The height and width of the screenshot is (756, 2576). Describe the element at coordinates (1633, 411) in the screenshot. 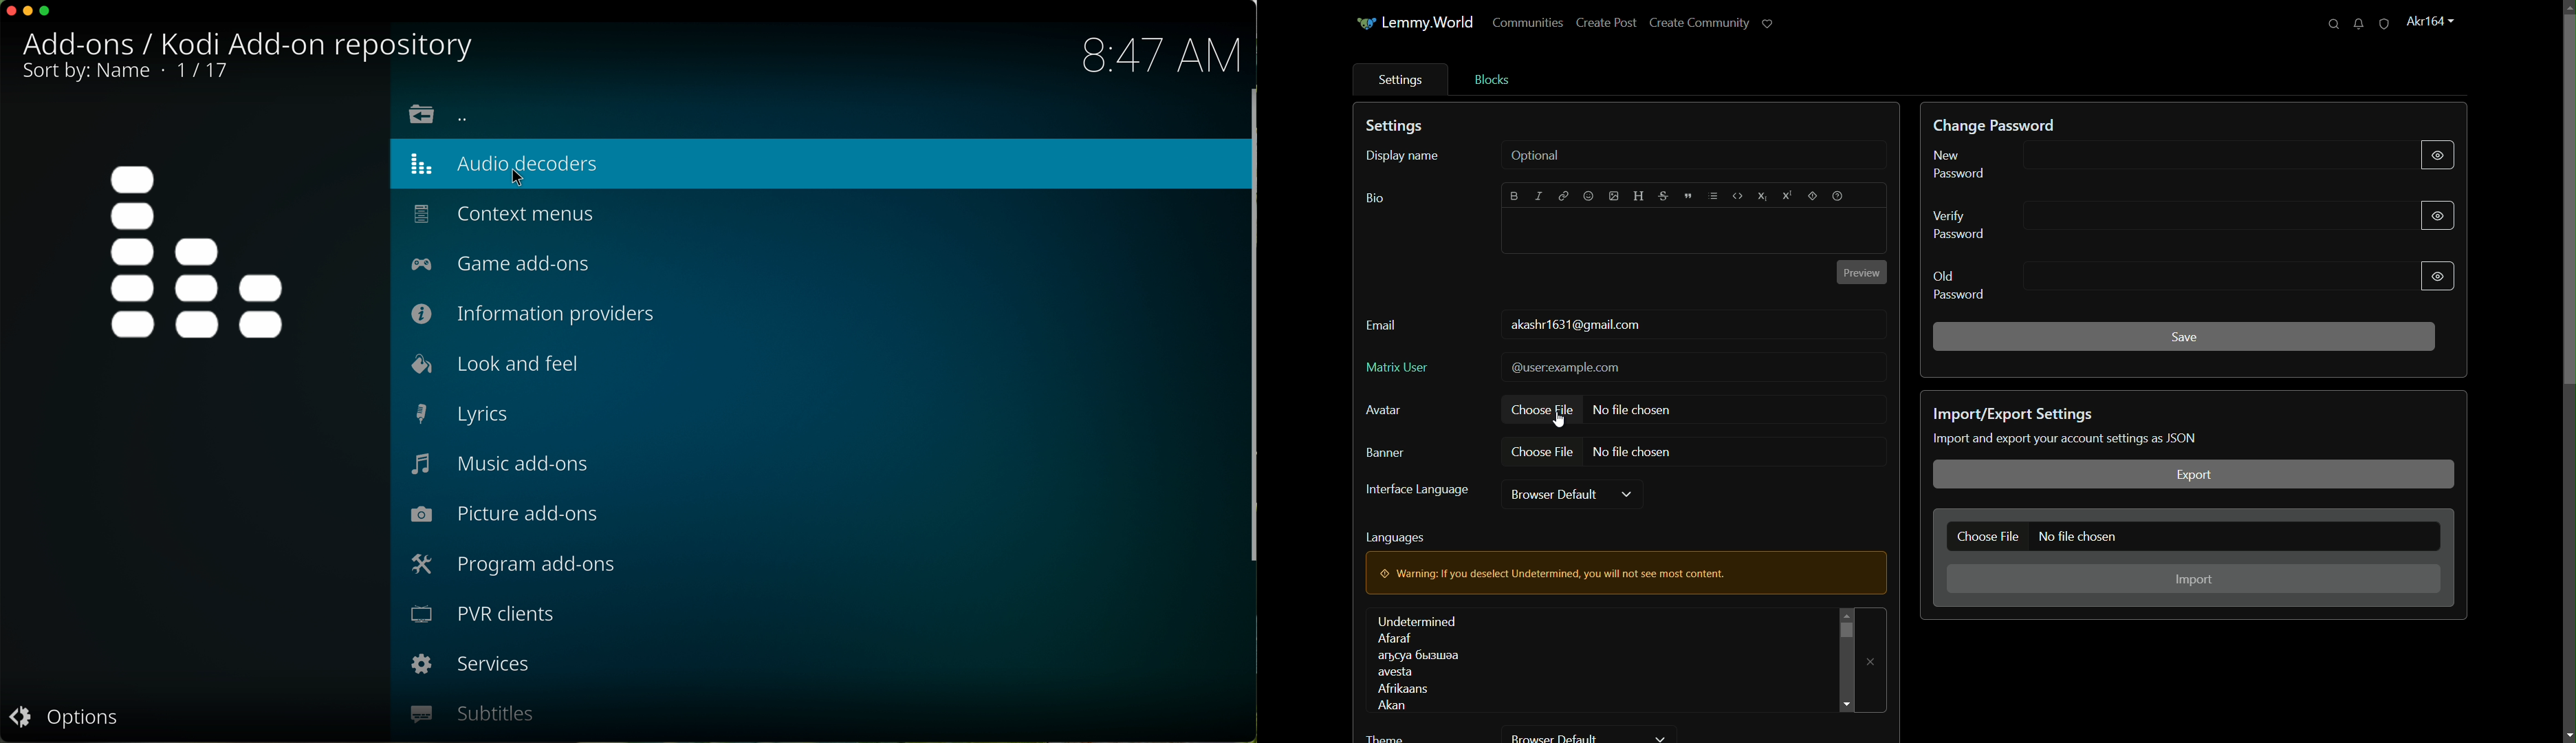

I see `no file chosen` at that location.